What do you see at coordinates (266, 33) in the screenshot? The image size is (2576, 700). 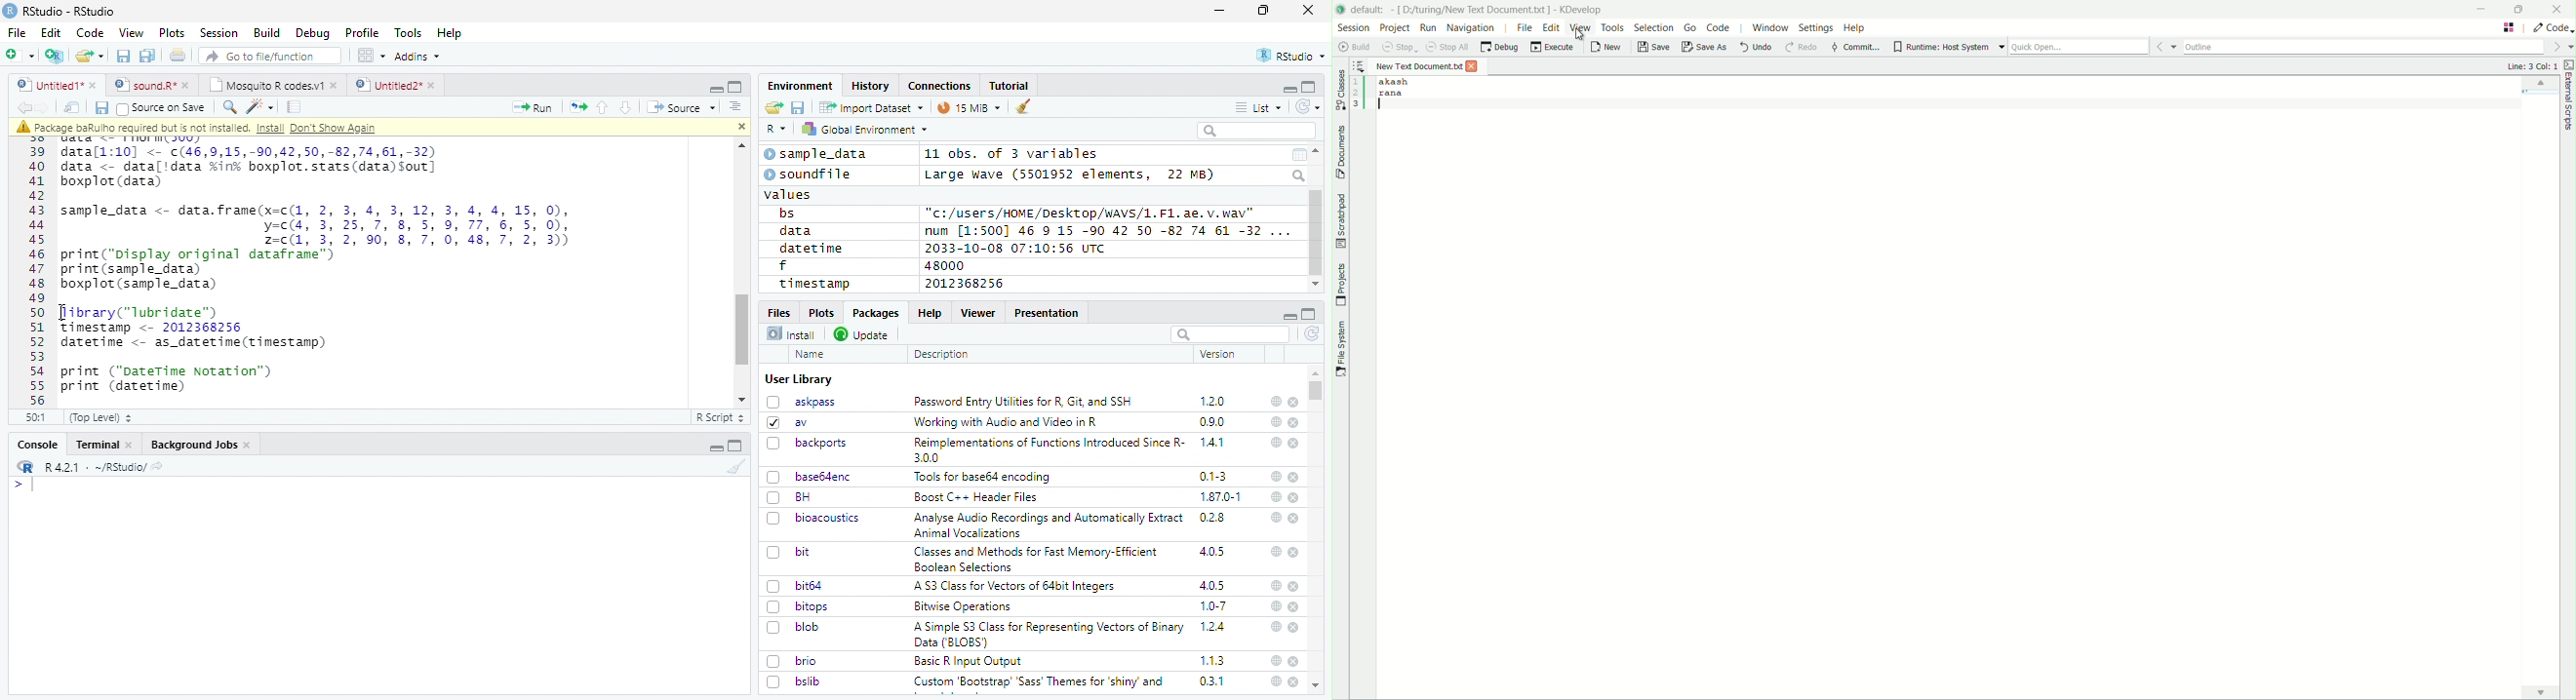 I see `Build` at bounding box center [266, 33].